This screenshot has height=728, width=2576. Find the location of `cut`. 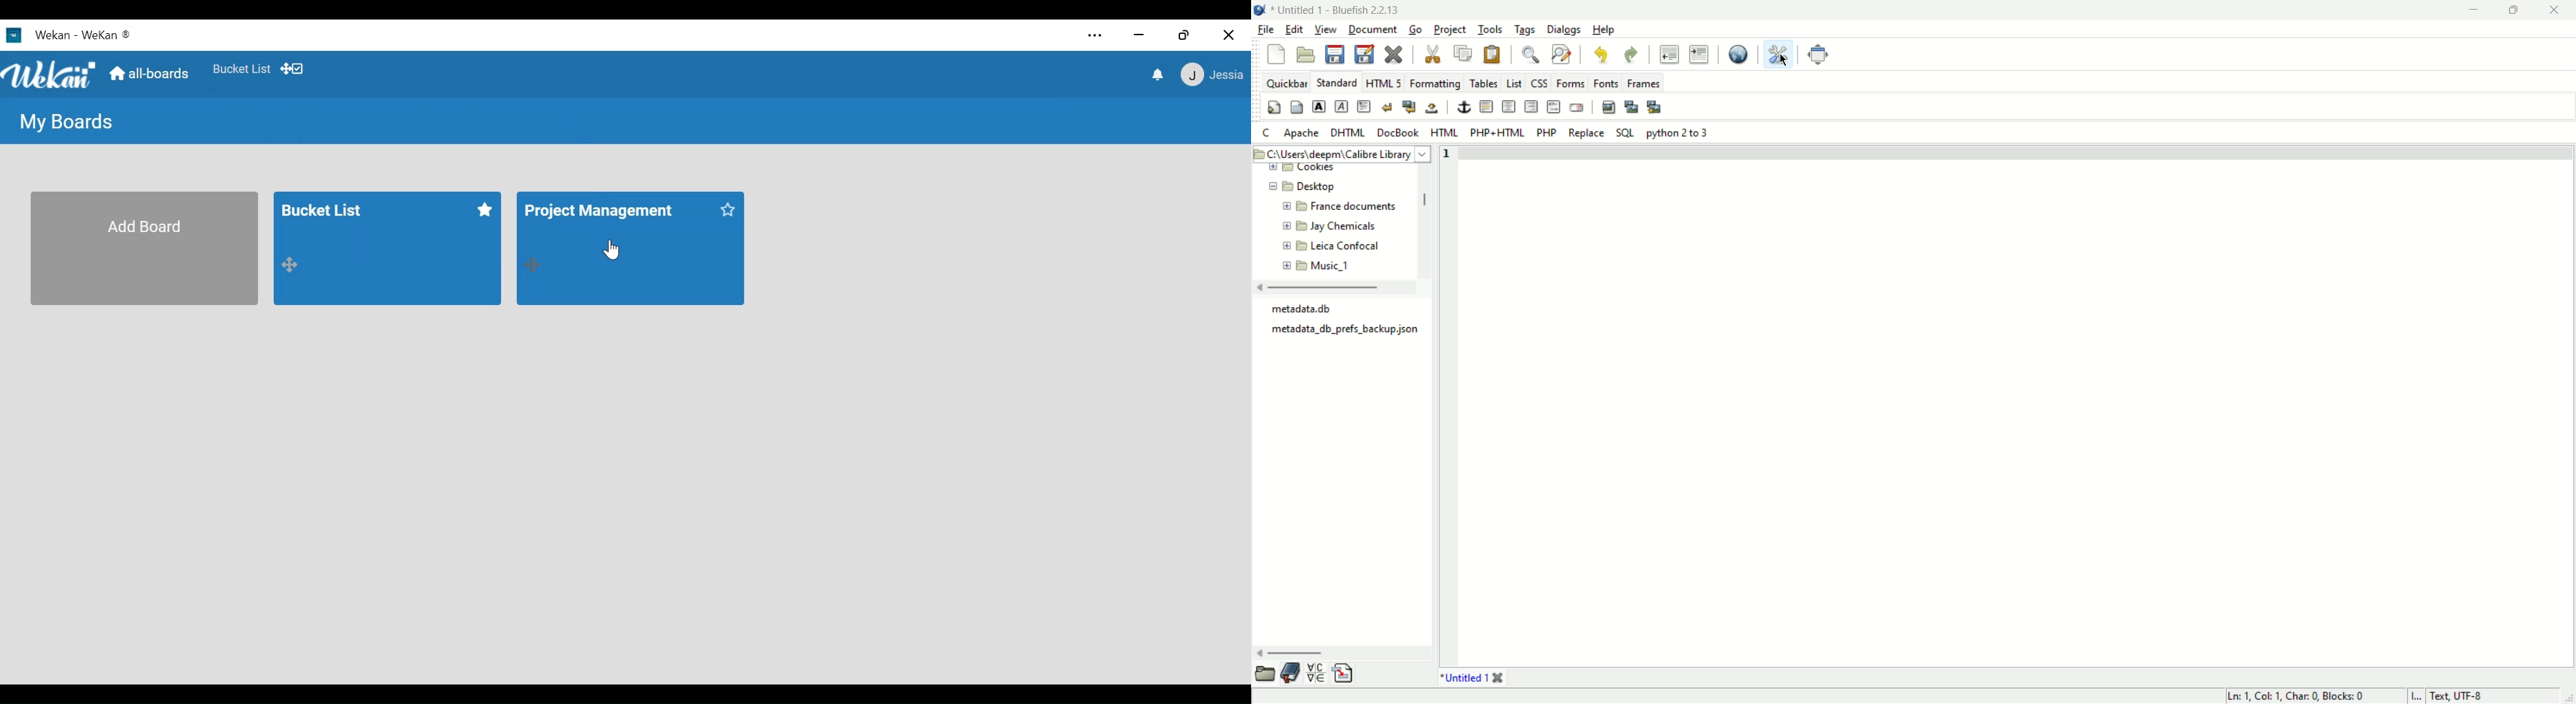

cut is located at coordinates (1433, 55).